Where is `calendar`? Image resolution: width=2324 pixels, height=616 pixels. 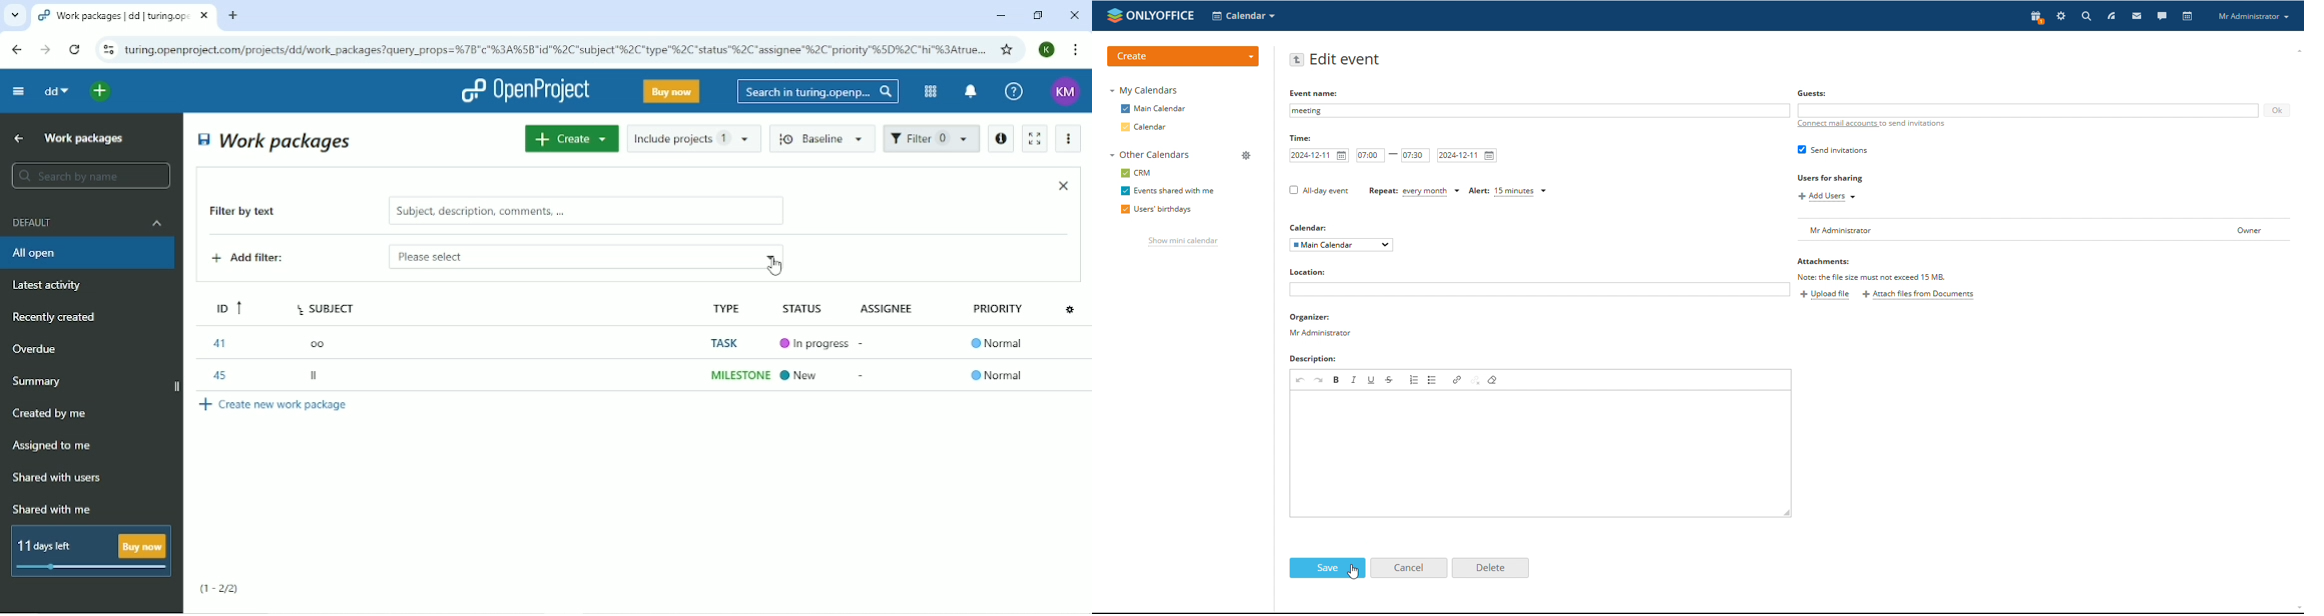 calendar is located at coordinates (2189, 16).